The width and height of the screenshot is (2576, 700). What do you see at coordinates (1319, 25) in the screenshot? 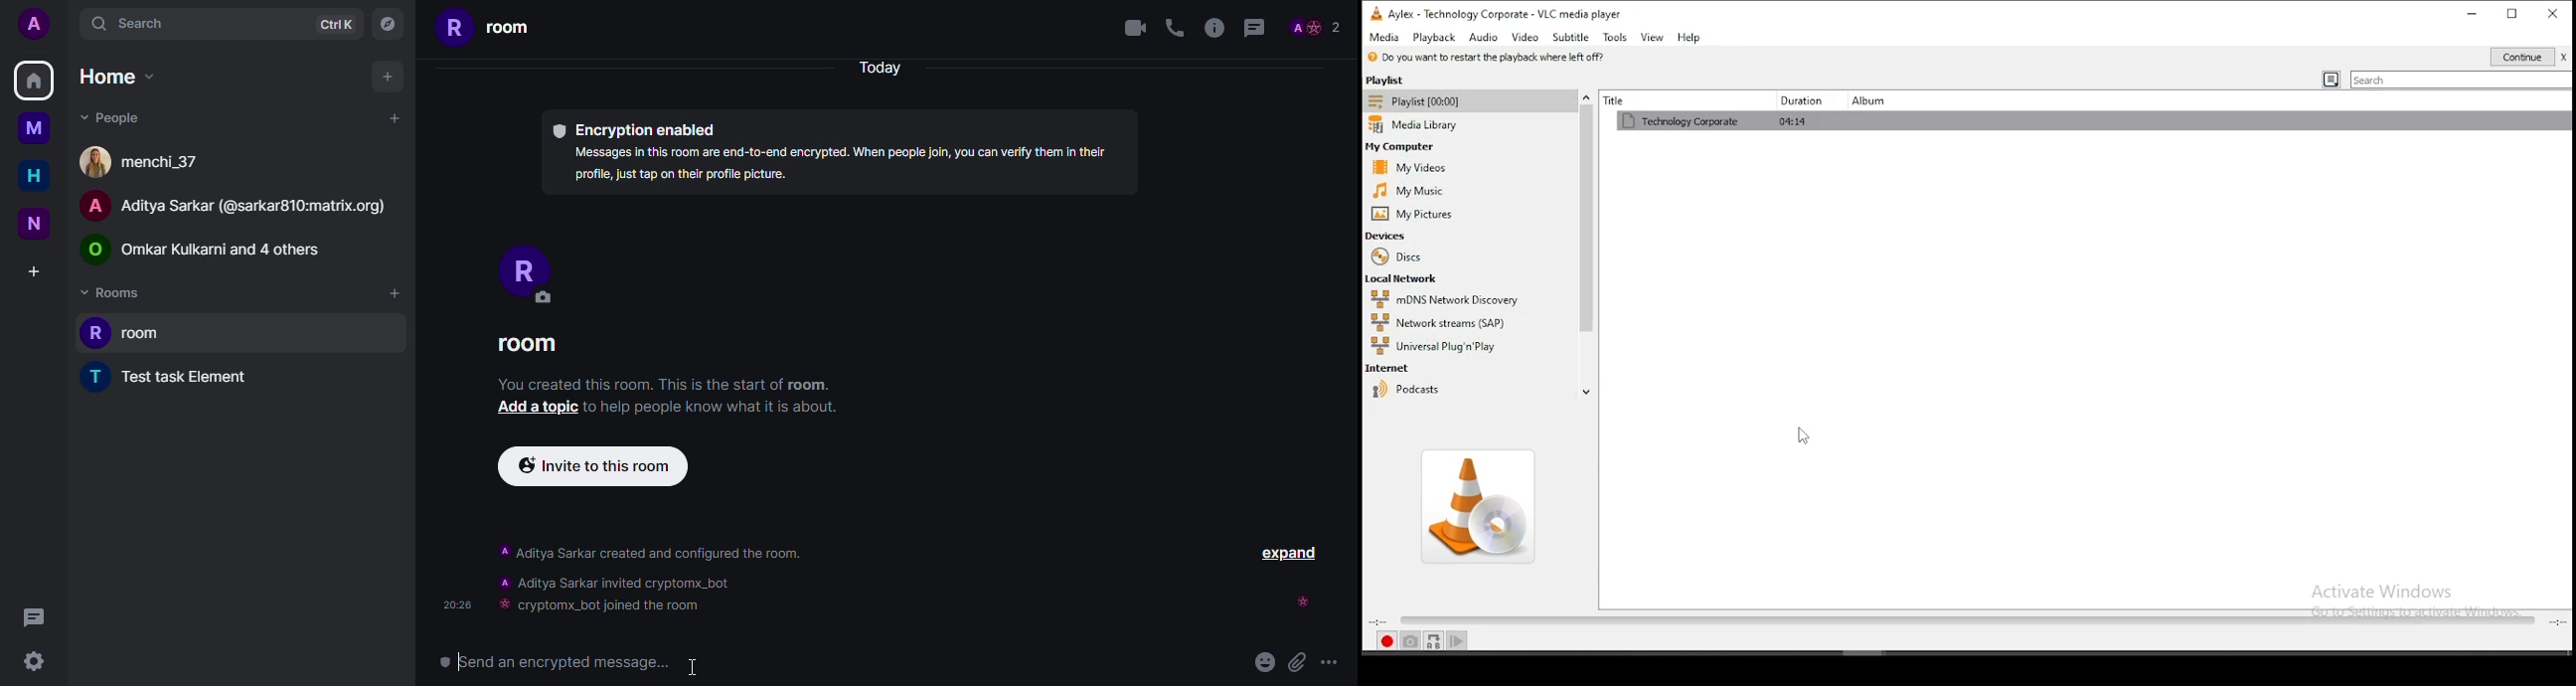
I see `profile` at bounding box center [1319, 25].